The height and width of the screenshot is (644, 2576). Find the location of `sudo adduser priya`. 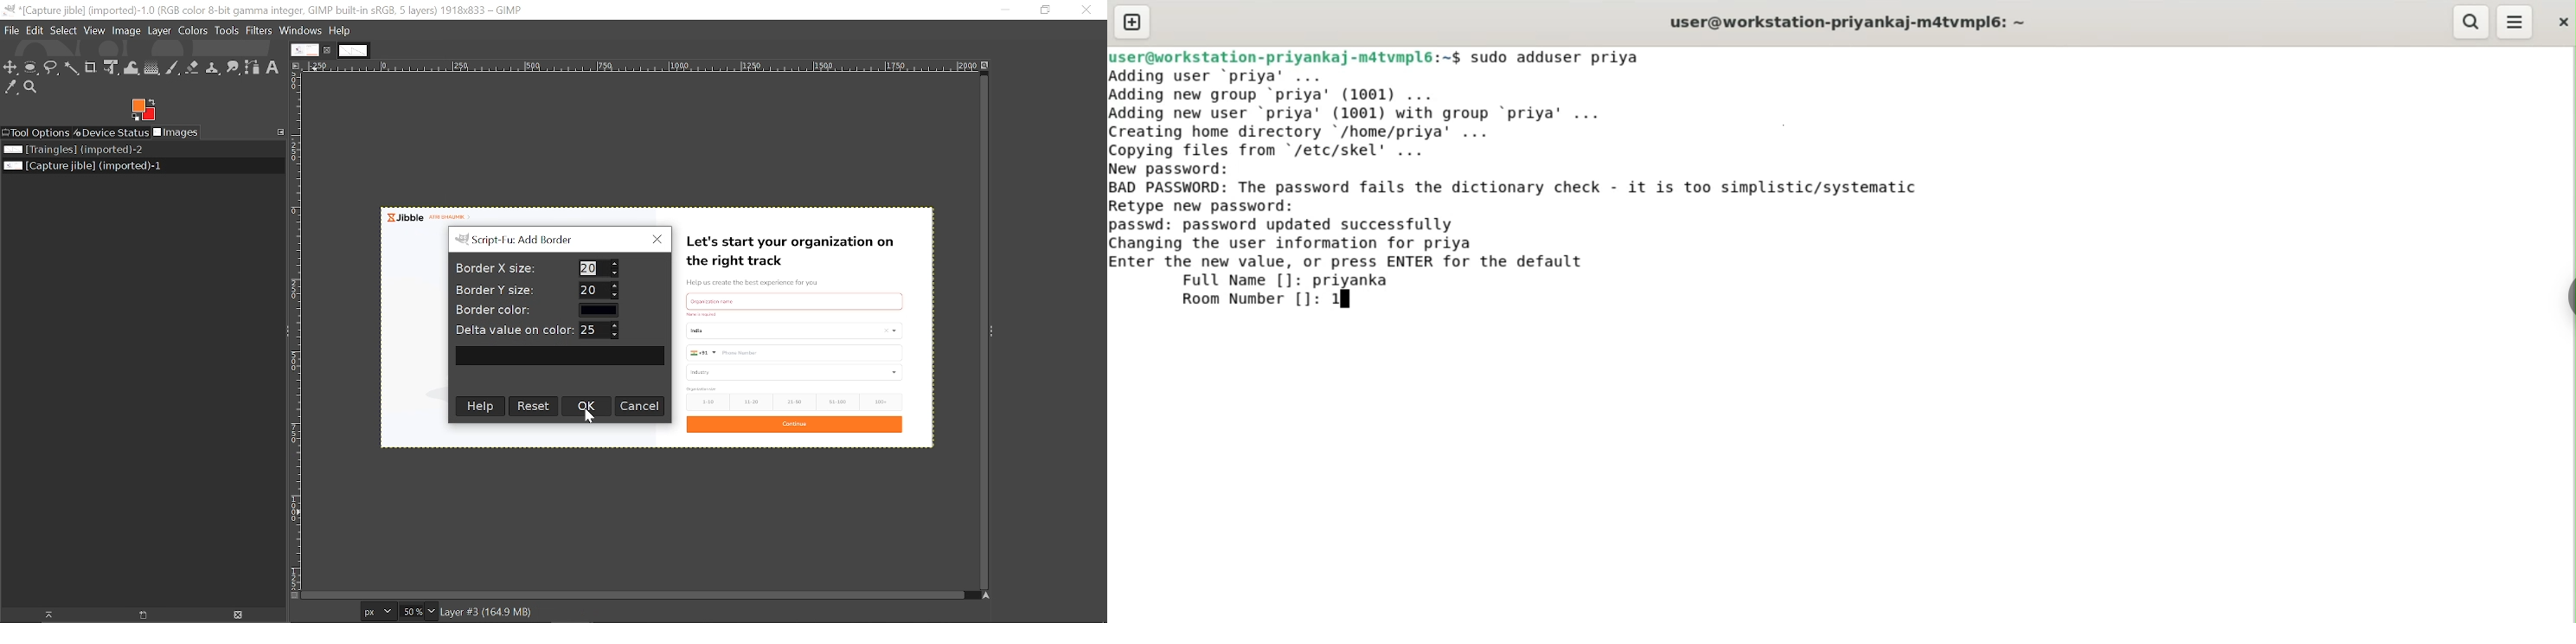

sudo adduser priya is located at coordinates (1557, 57).